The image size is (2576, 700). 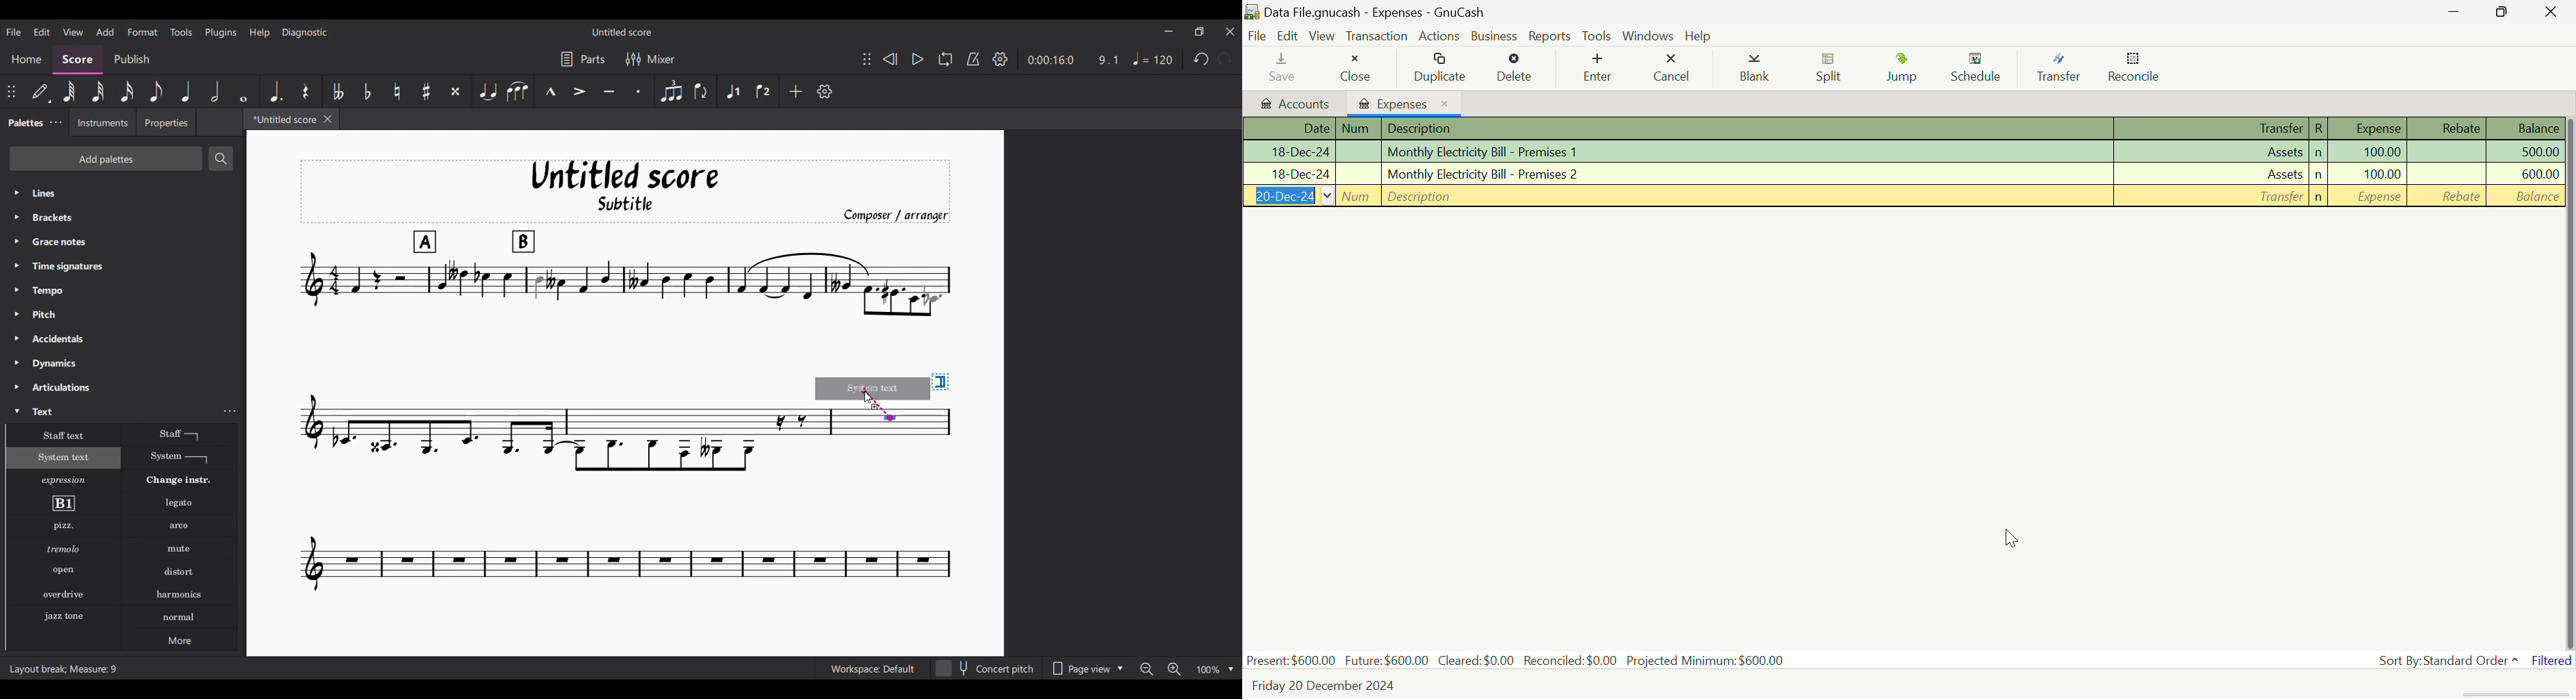 What do you see at coordinates (873, 668) in the screenshot?
I see `Workspace: Default` at bounding box center [873, 668].